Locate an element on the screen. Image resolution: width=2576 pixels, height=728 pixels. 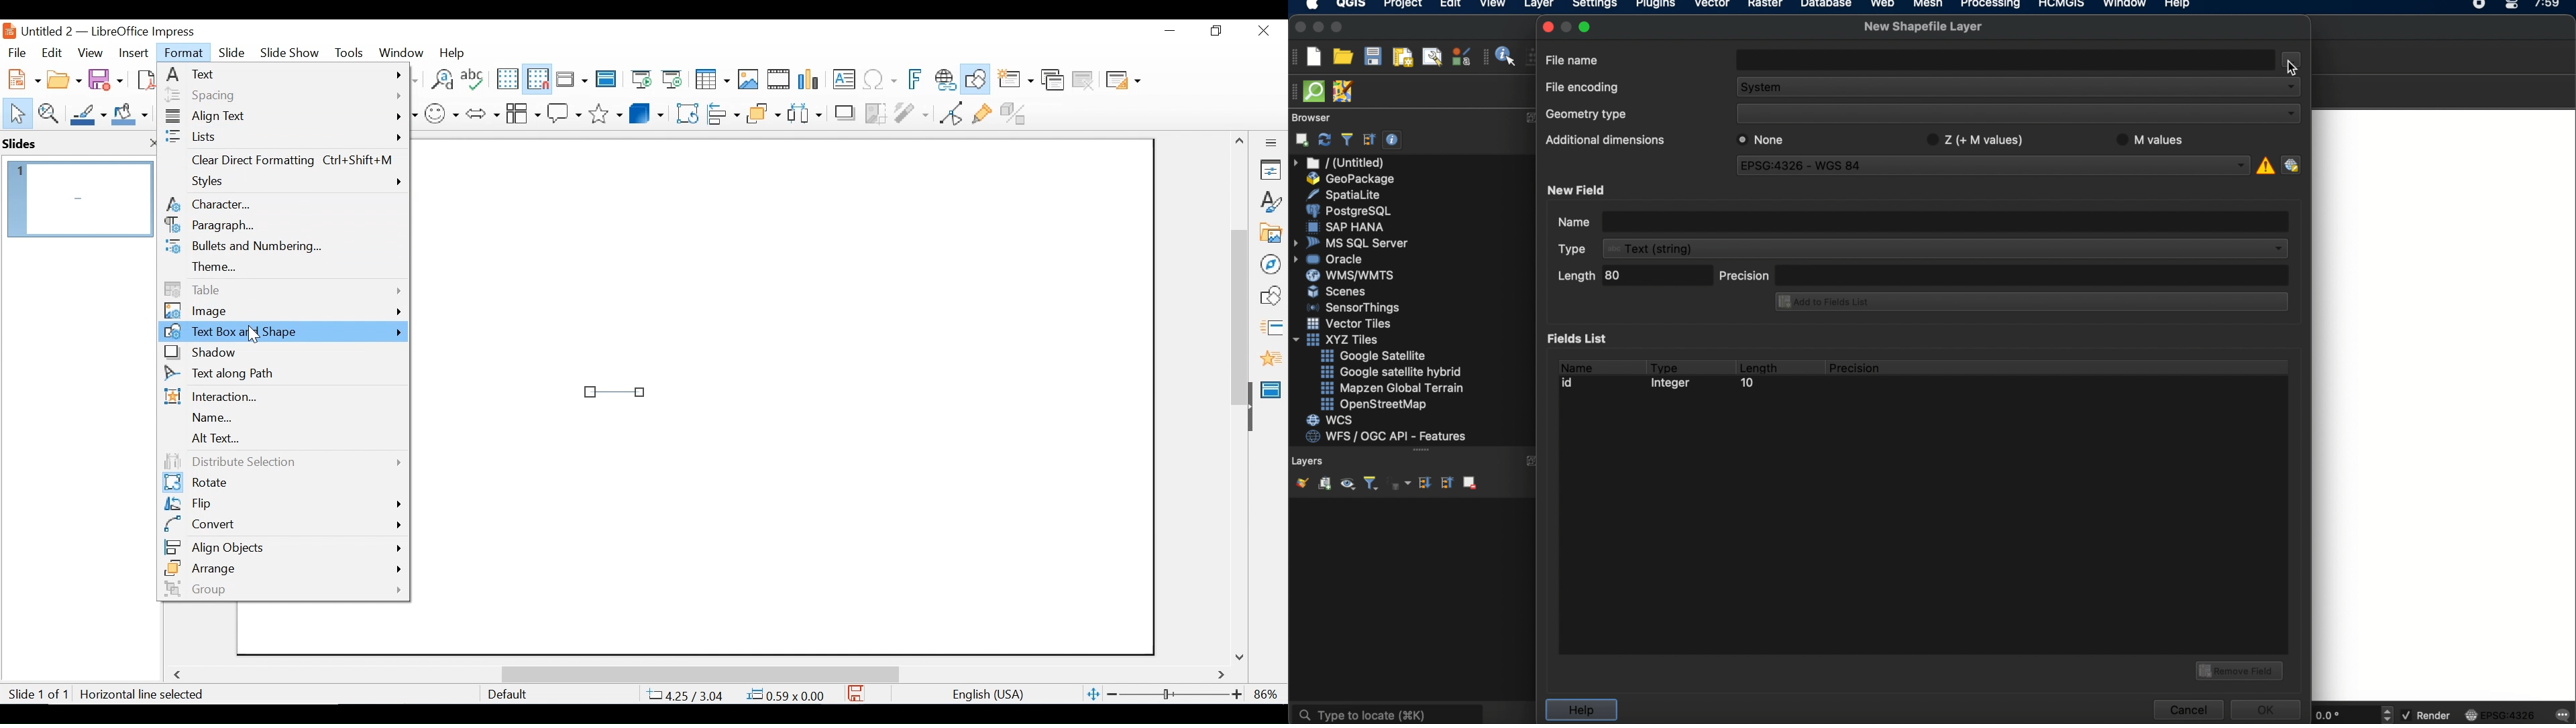
was/ogc api- features is located at coordinates (1387, 436).